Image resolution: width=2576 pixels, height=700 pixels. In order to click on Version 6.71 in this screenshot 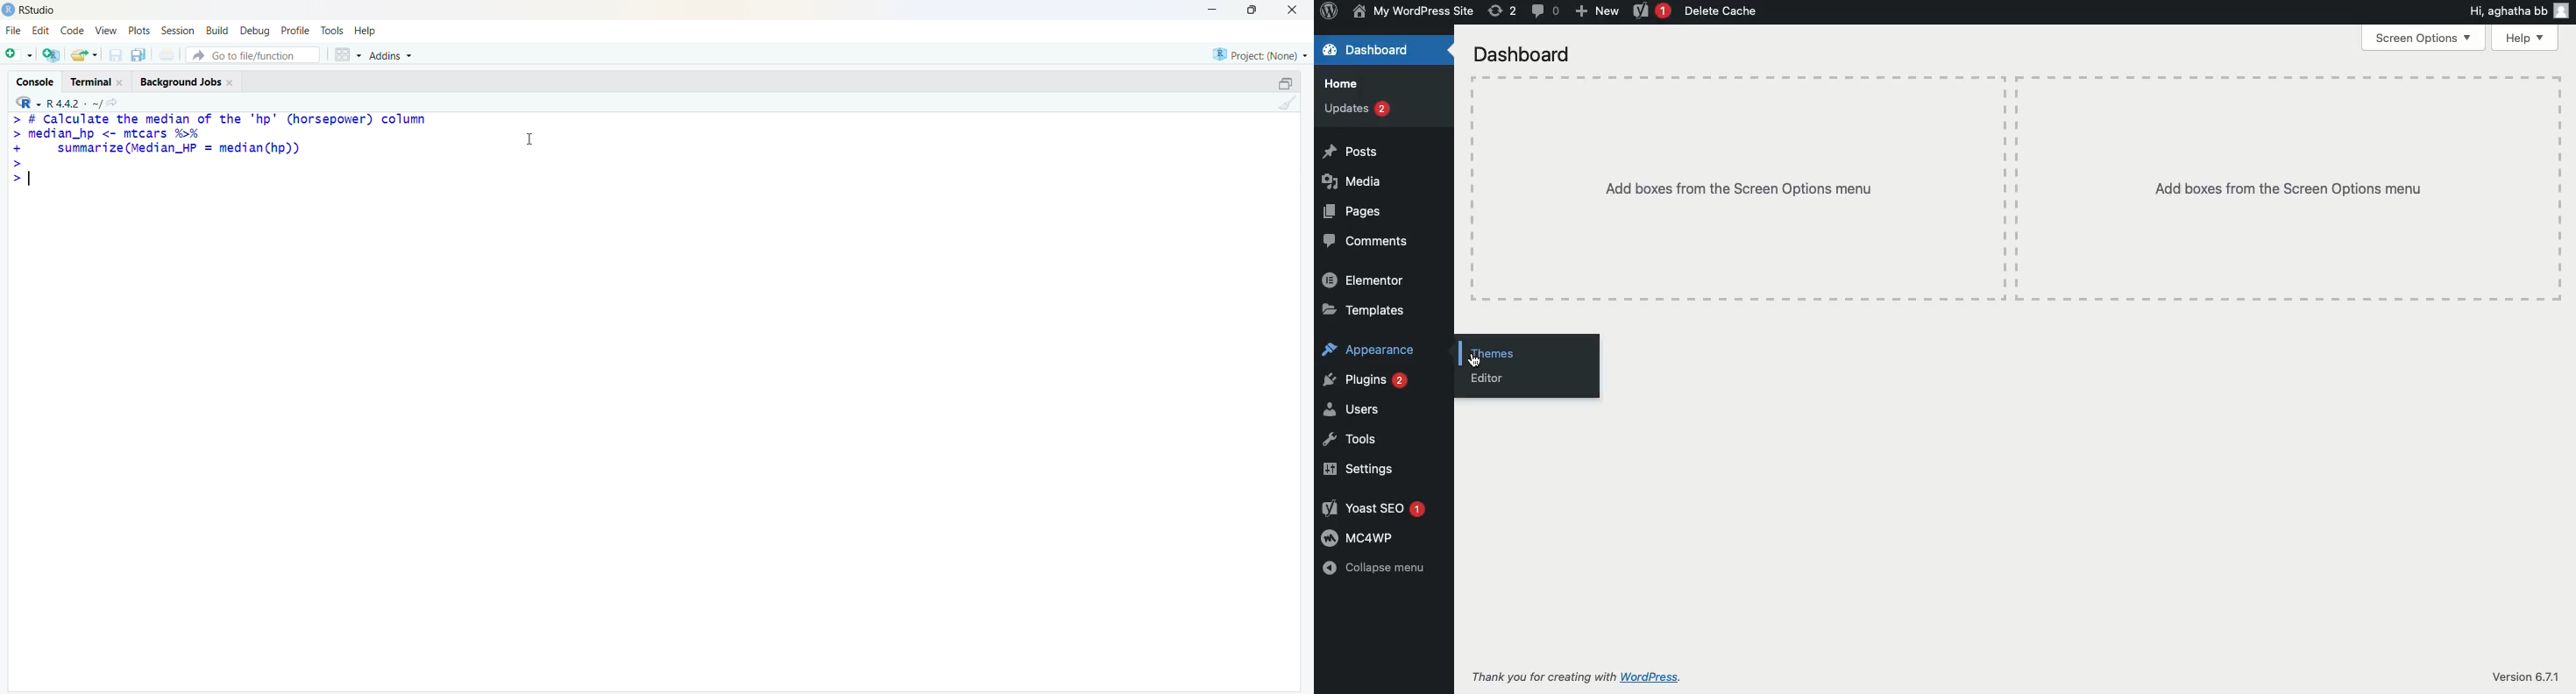, I will do `click(2525, 678)`.